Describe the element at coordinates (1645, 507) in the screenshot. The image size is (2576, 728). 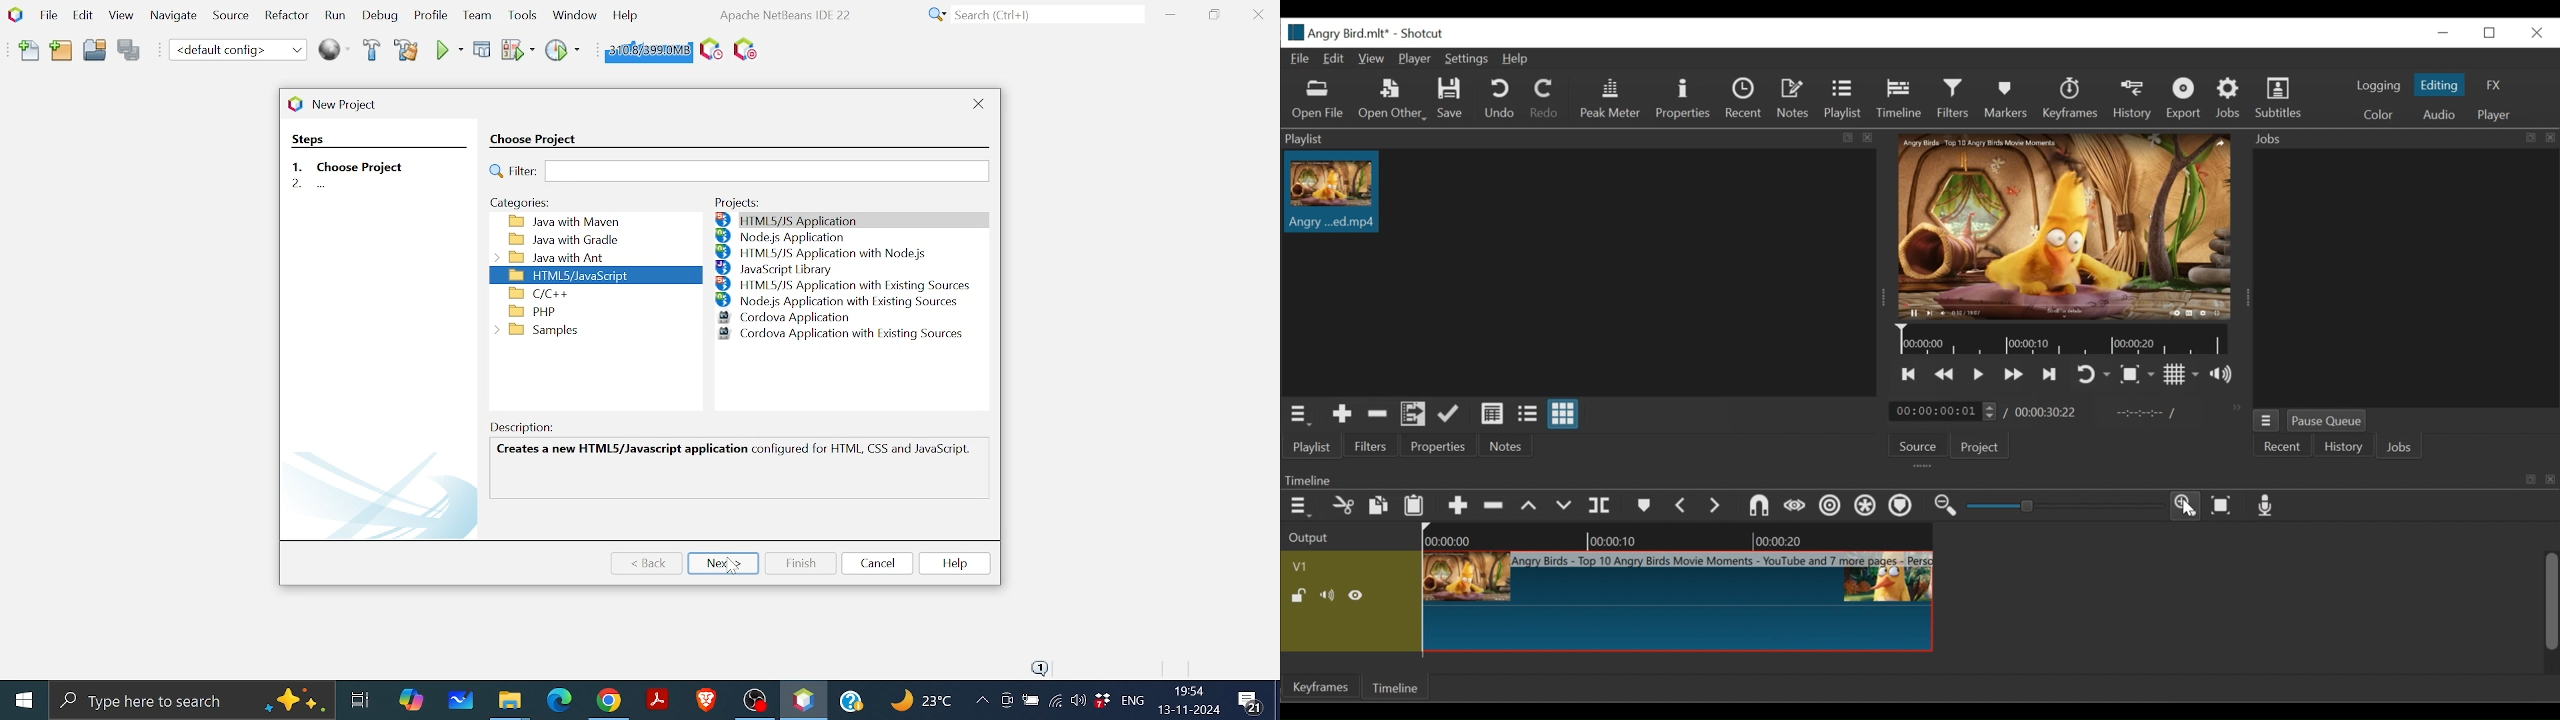
I see `Markers` at that location.